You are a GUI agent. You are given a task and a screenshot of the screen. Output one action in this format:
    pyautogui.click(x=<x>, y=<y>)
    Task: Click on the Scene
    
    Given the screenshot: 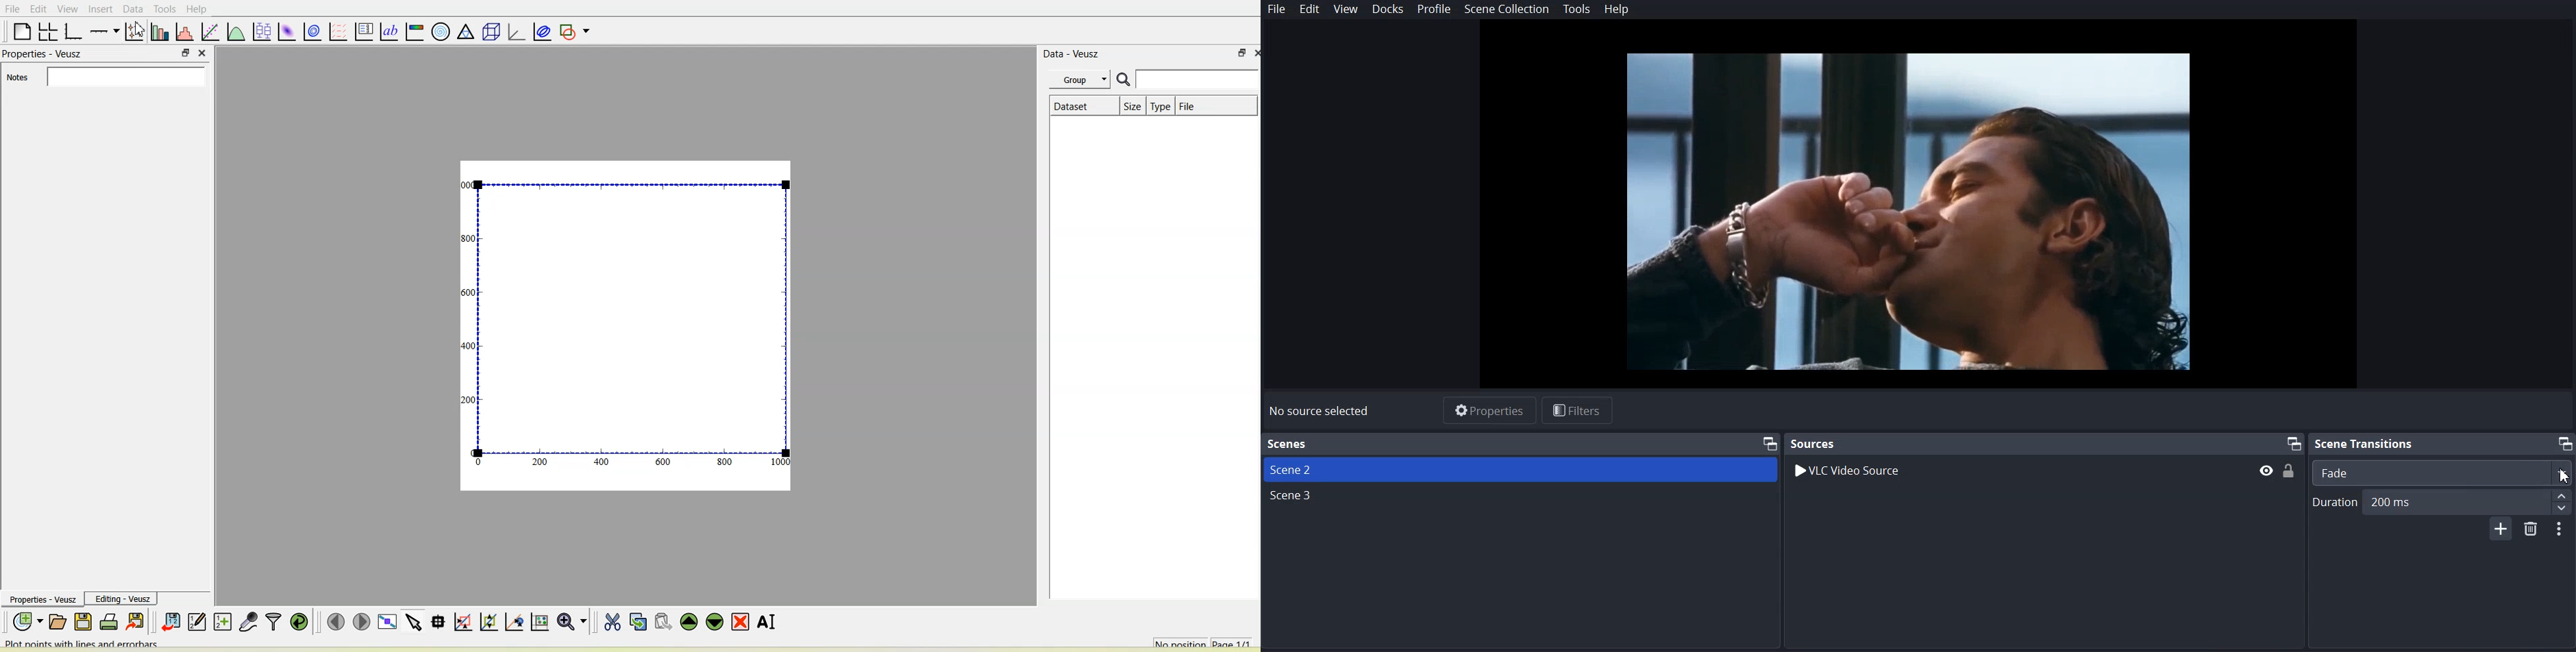 What is the action you would take?
    pyautogui.click(x=1294, y=496)
    